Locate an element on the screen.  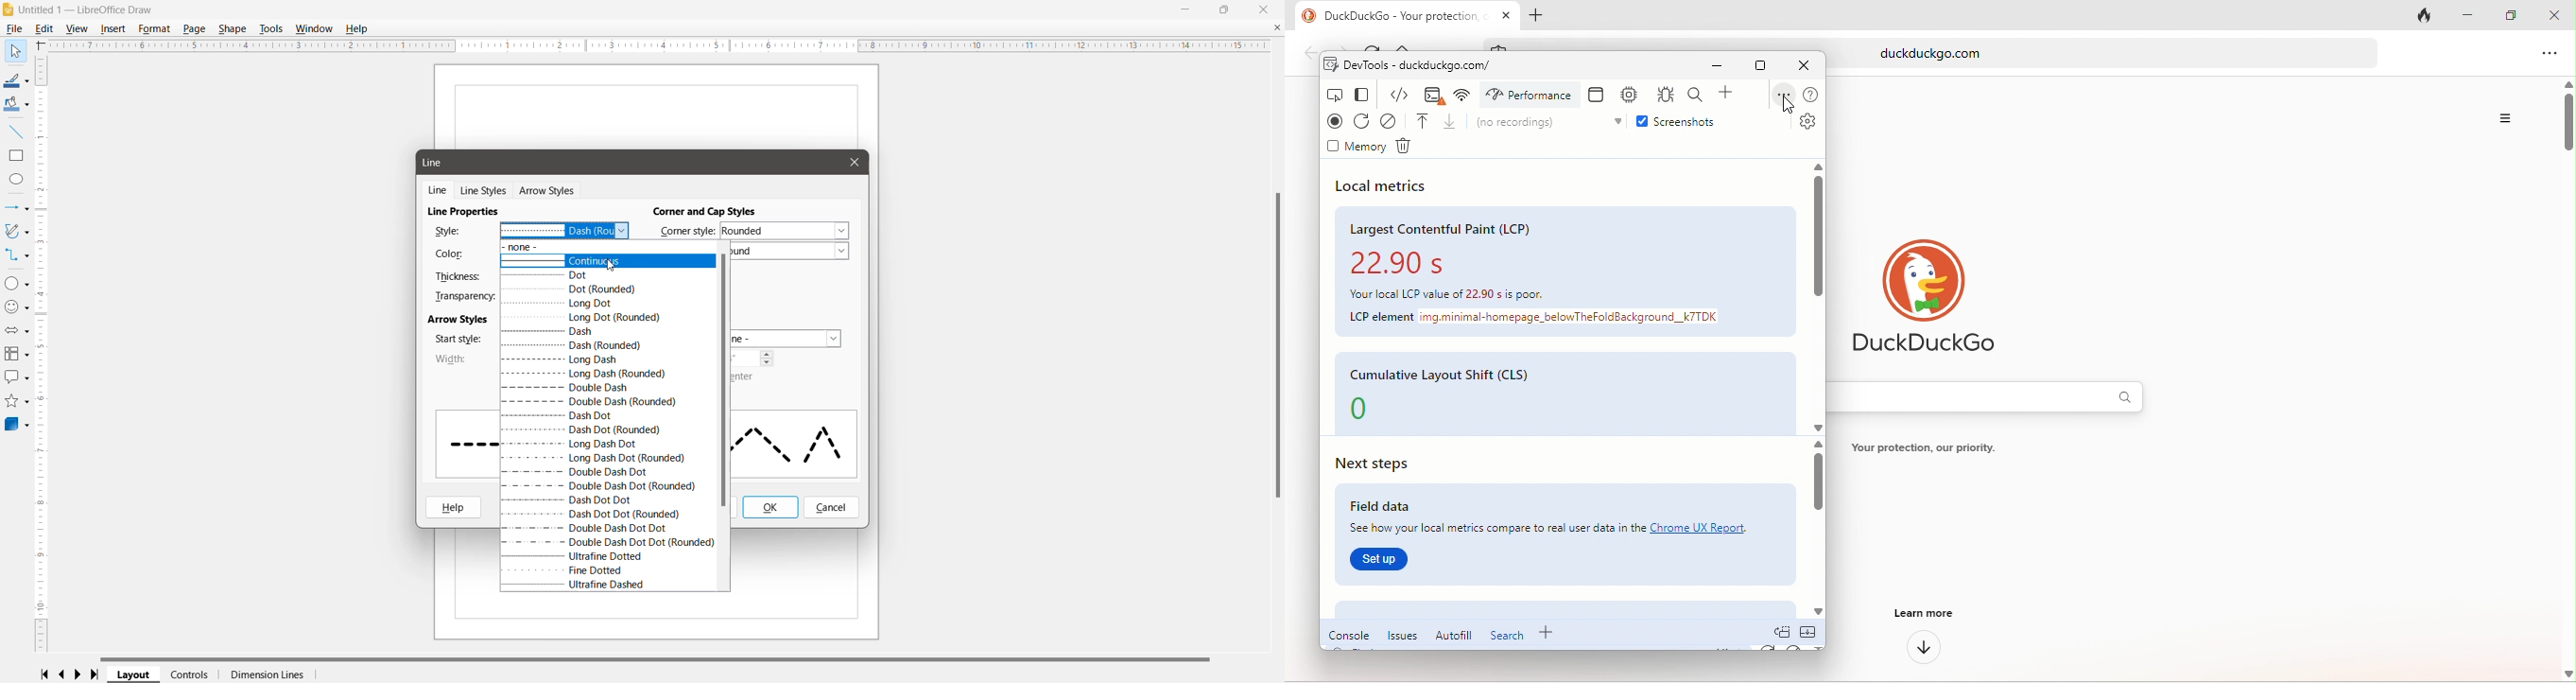
duck duck go logo is located at coordinates (1935, 279).